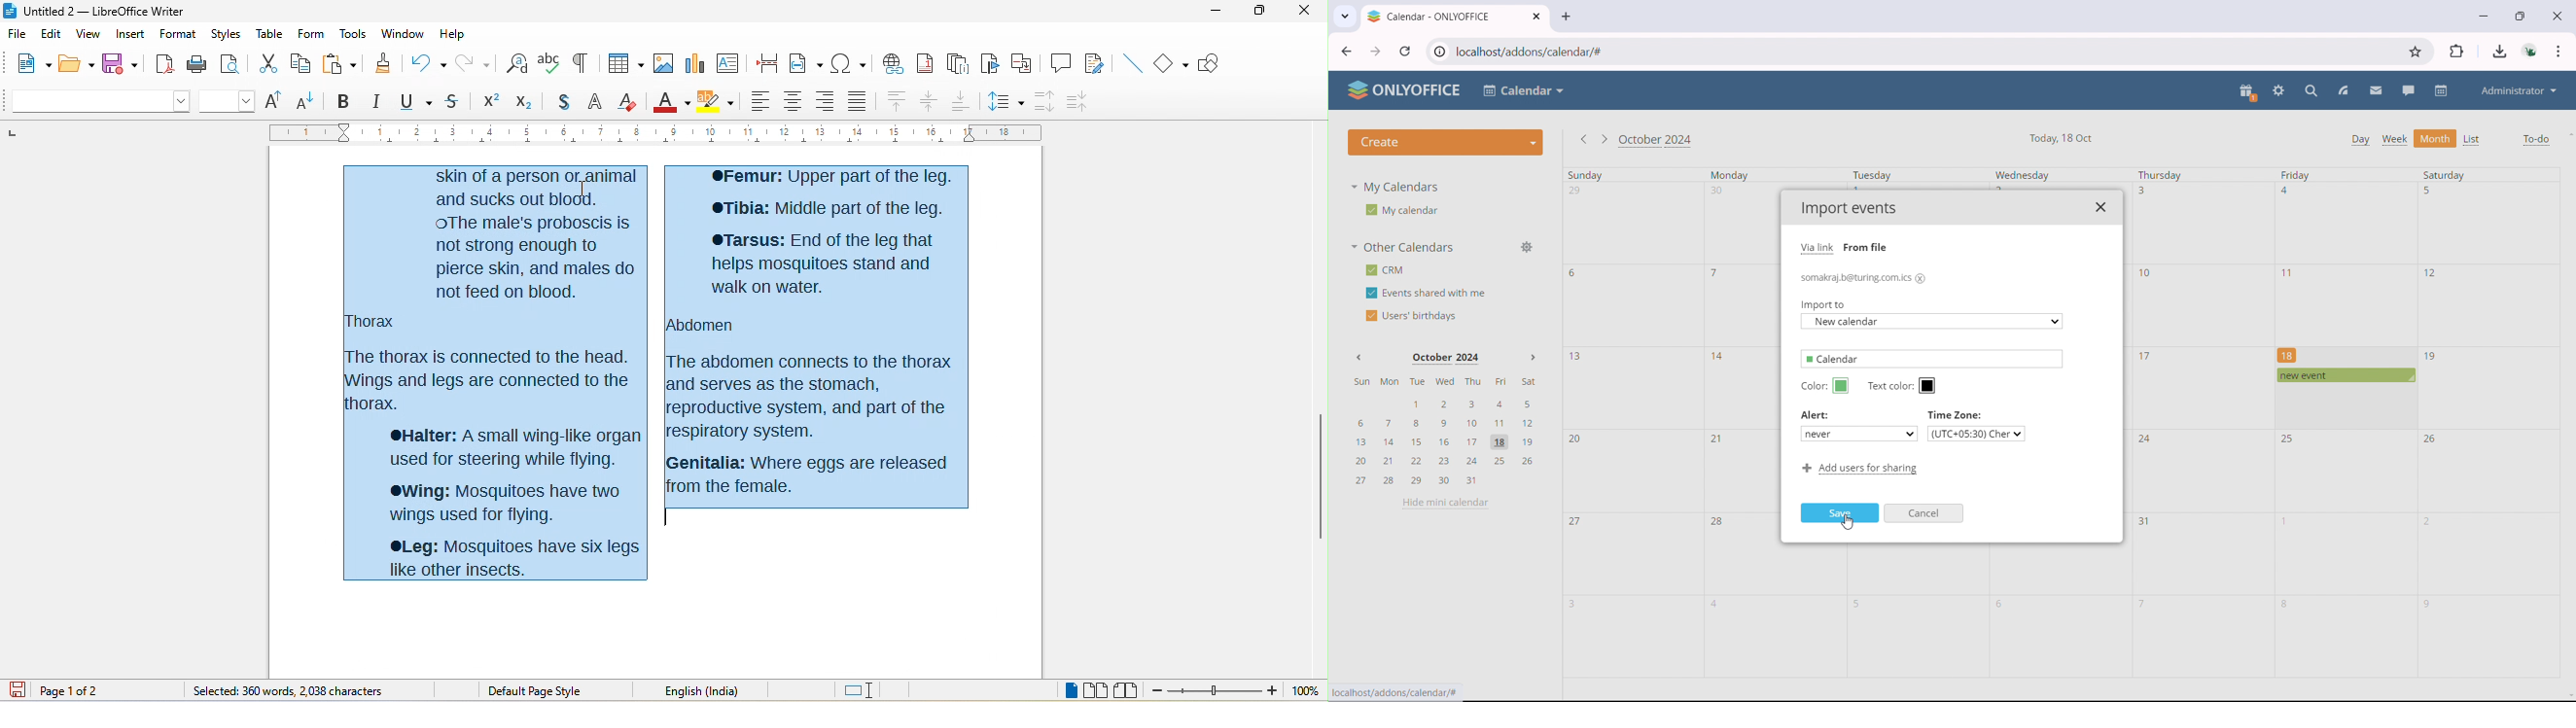 Image resolution: width=2576 pixels, height=728 pixels. What do you see at coordinates (719, 98) in the screenshot?
I see `background color` at bounding box center [719, 98].